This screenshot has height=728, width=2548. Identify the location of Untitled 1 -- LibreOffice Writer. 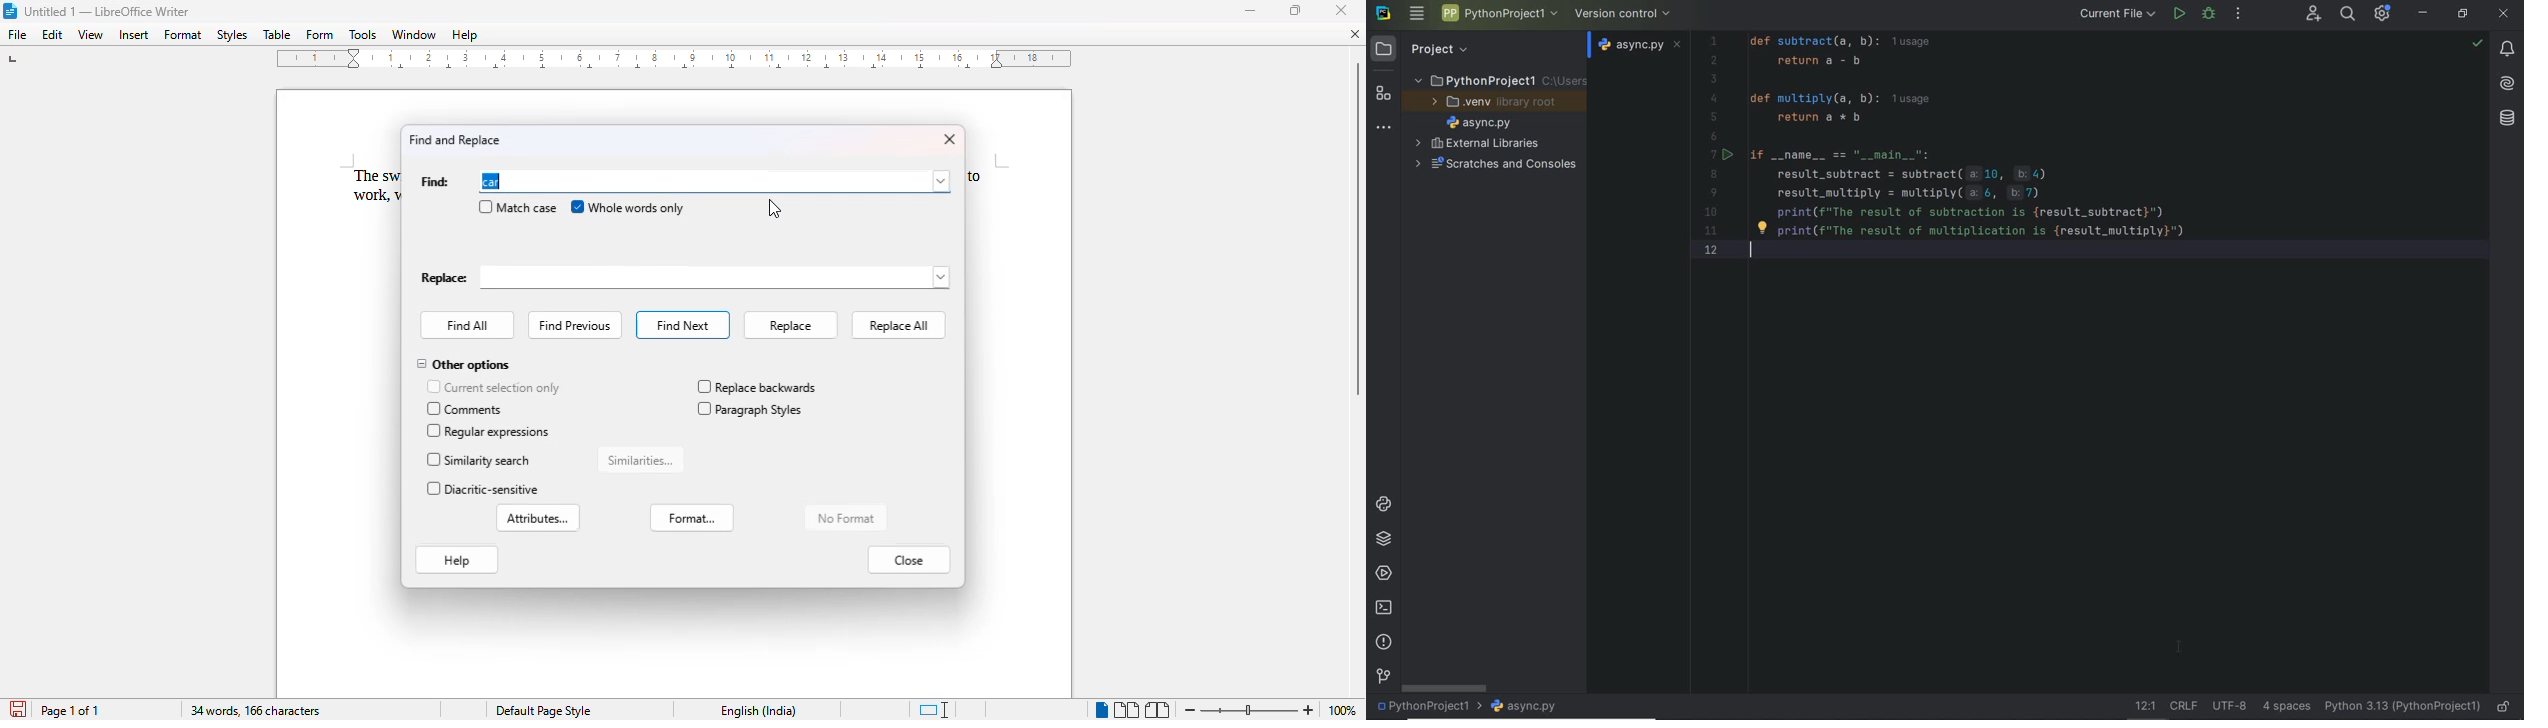
(108, 13).